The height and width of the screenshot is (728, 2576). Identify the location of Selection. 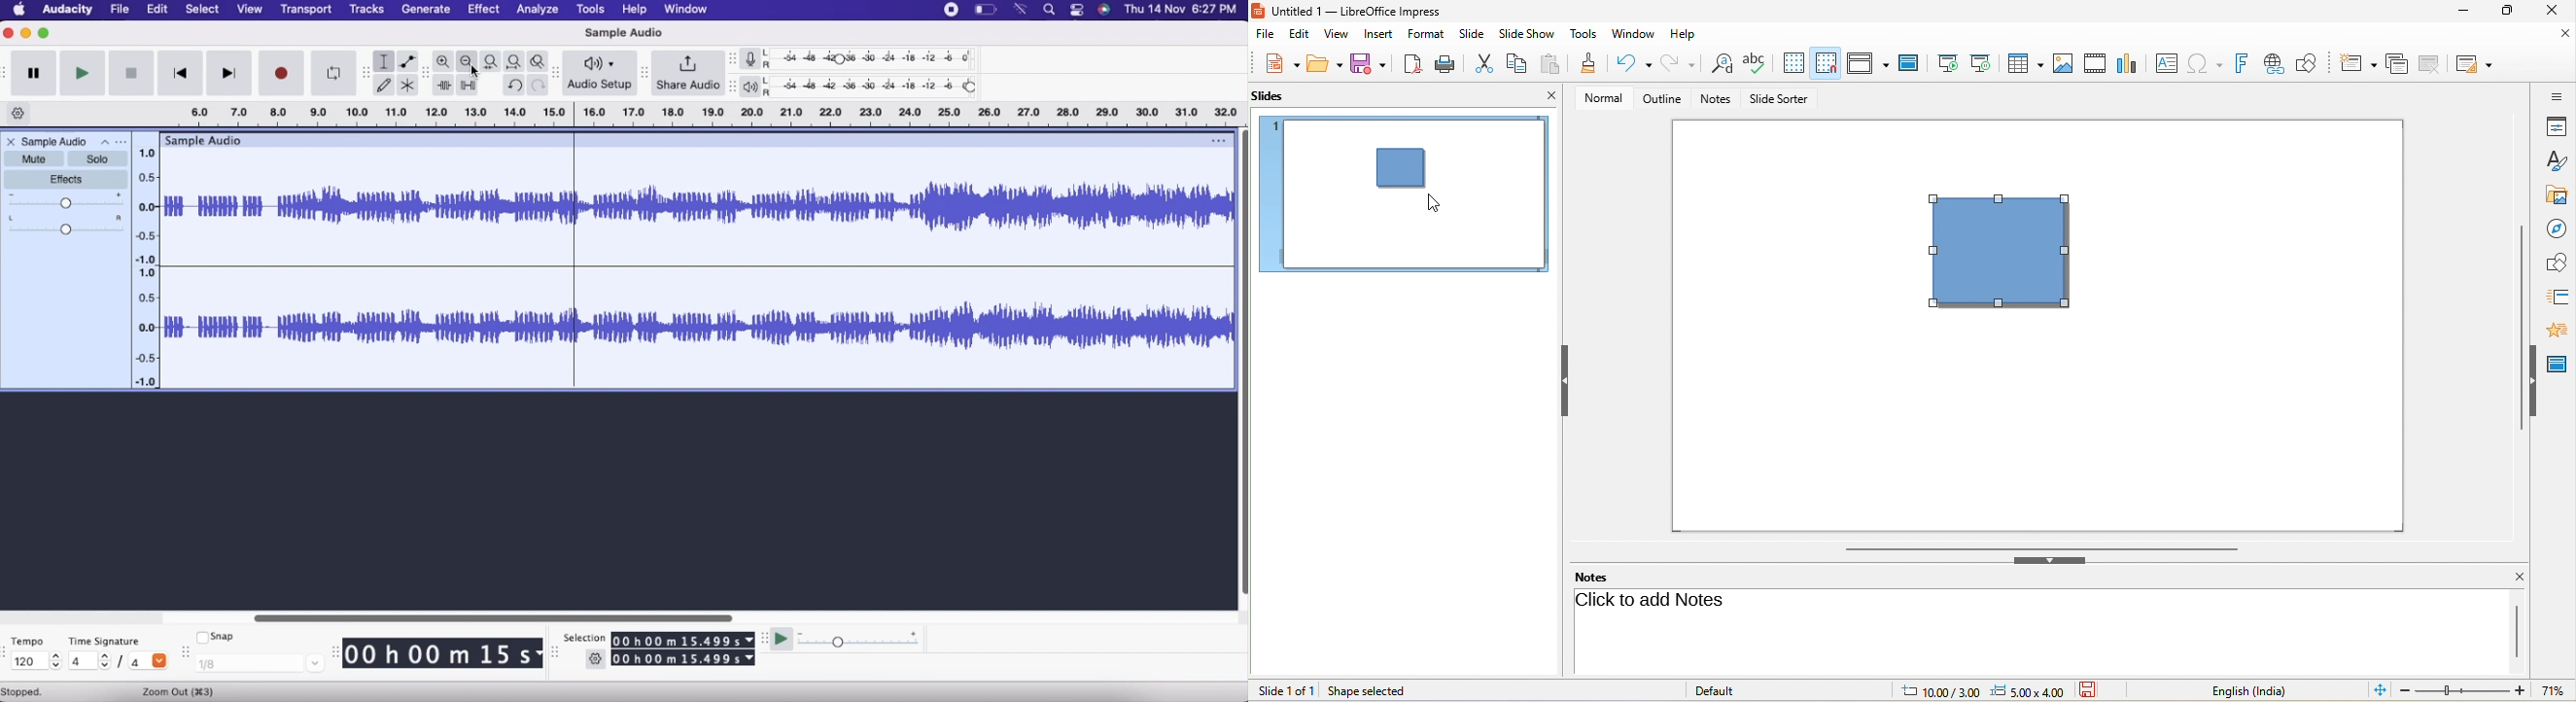
(585, 638).